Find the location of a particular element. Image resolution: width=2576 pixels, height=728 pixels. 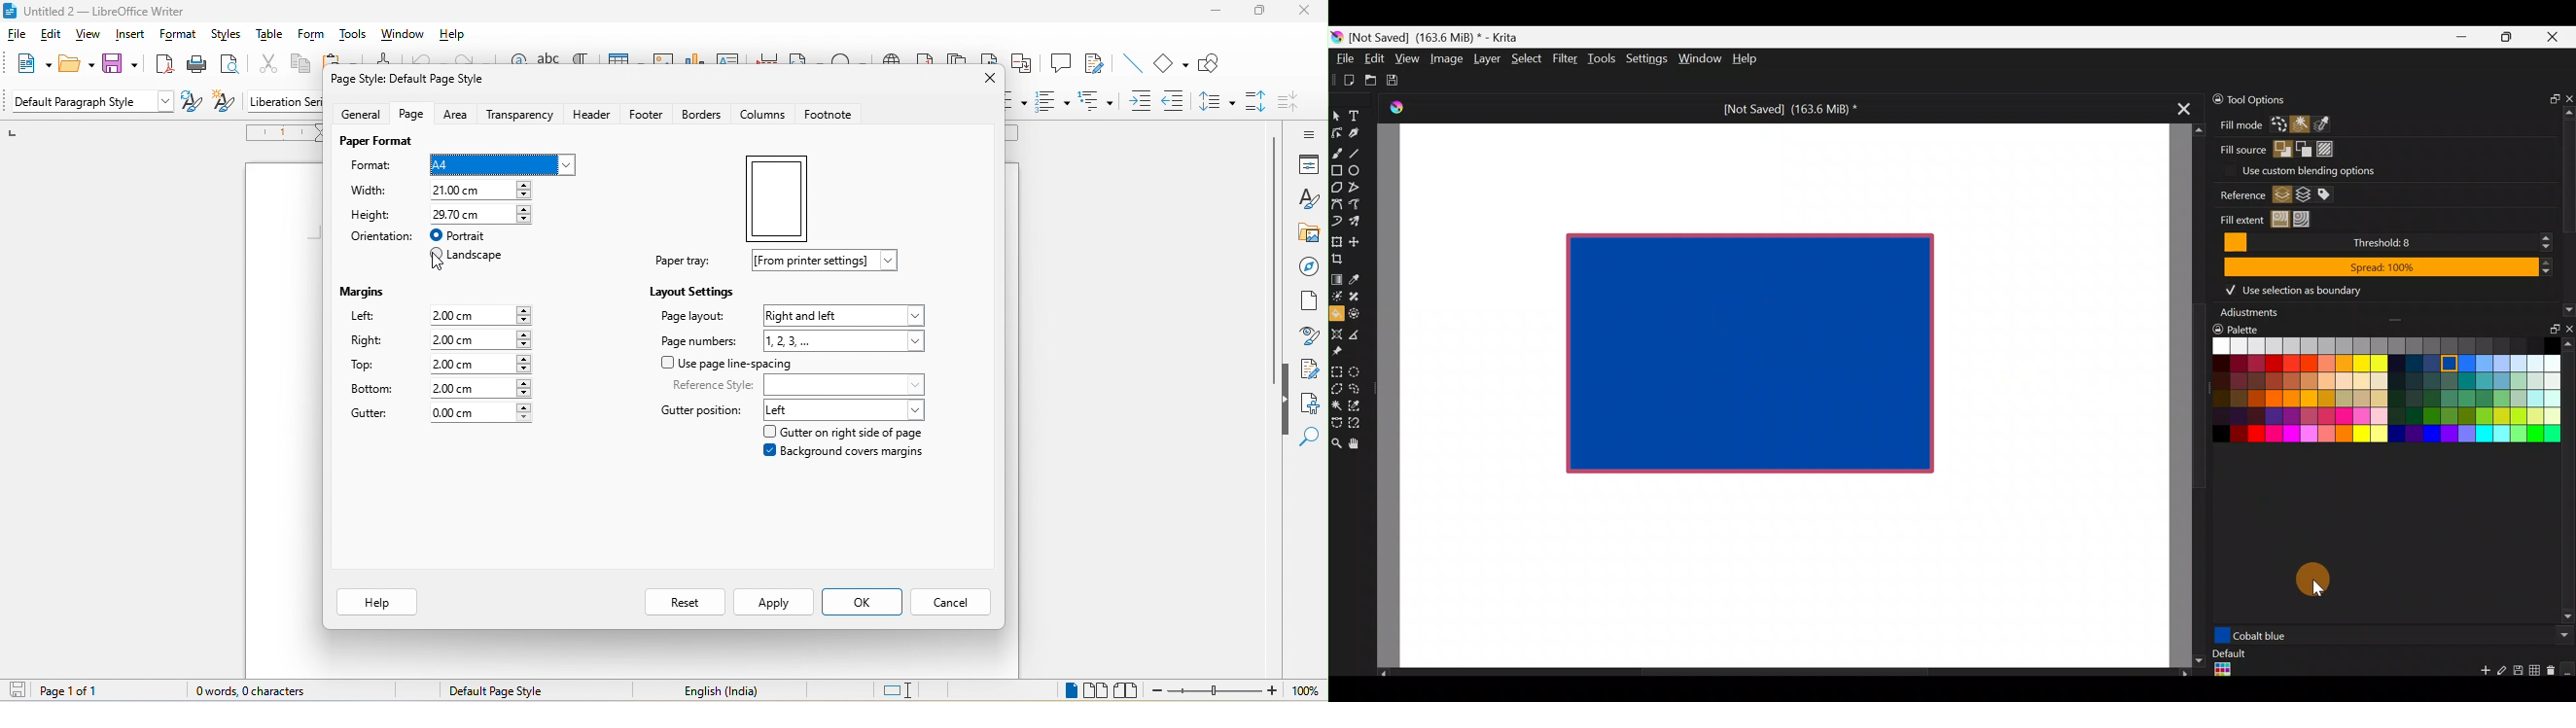

Close is located at coordinates (2557, 39).